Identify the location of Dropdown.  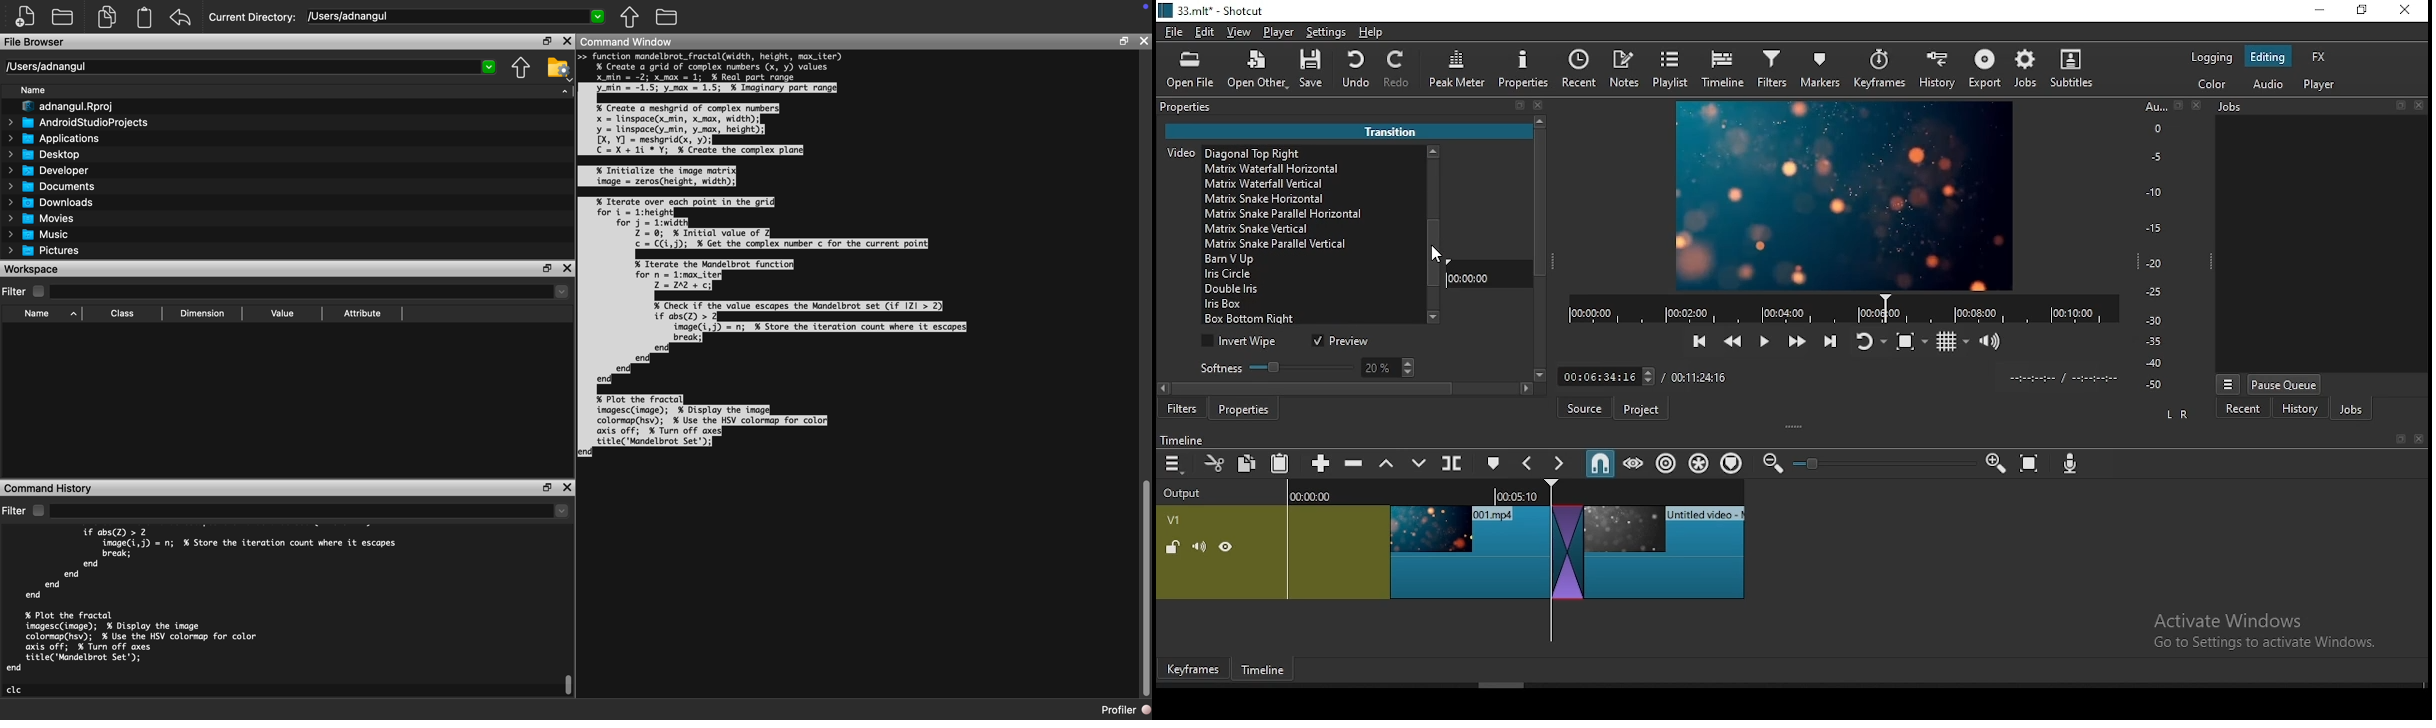
(310, 293).